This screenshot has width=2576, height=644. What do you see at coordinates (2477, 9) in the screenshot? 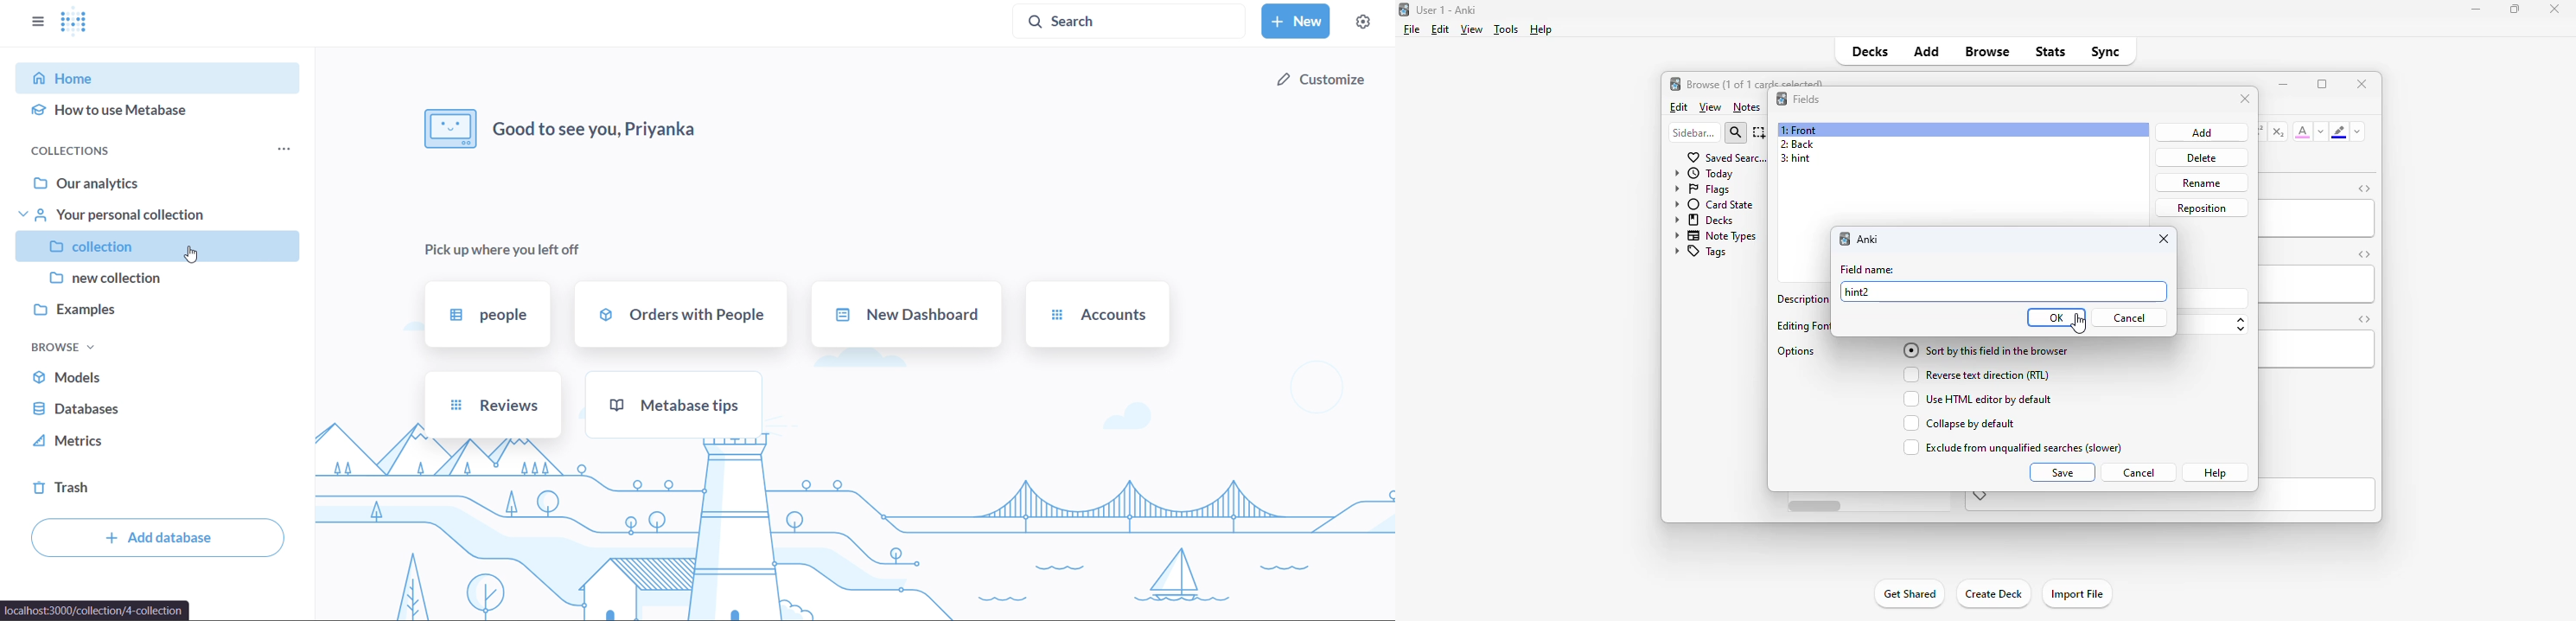
I see `minimize` at bounding box center [2477, 9].